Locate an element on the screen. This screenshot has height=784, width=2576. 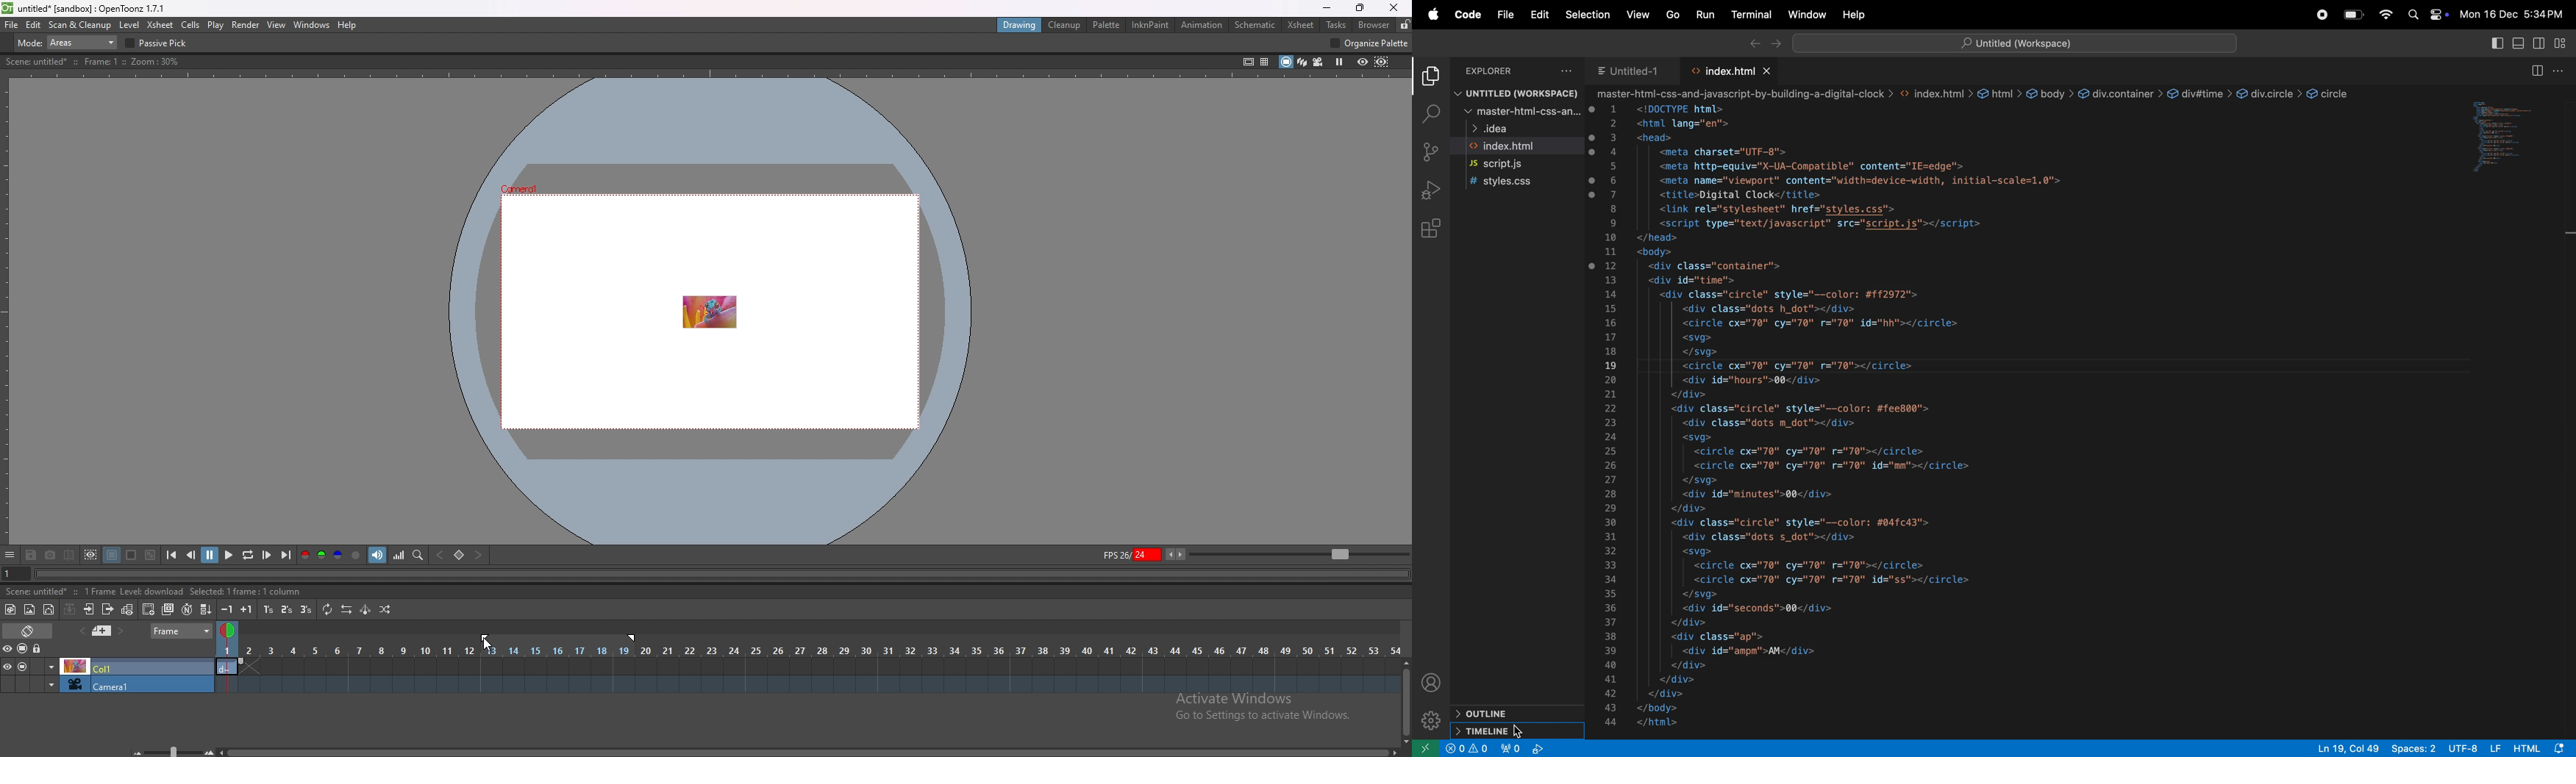
safe area is located at coordinates (1249, 62).